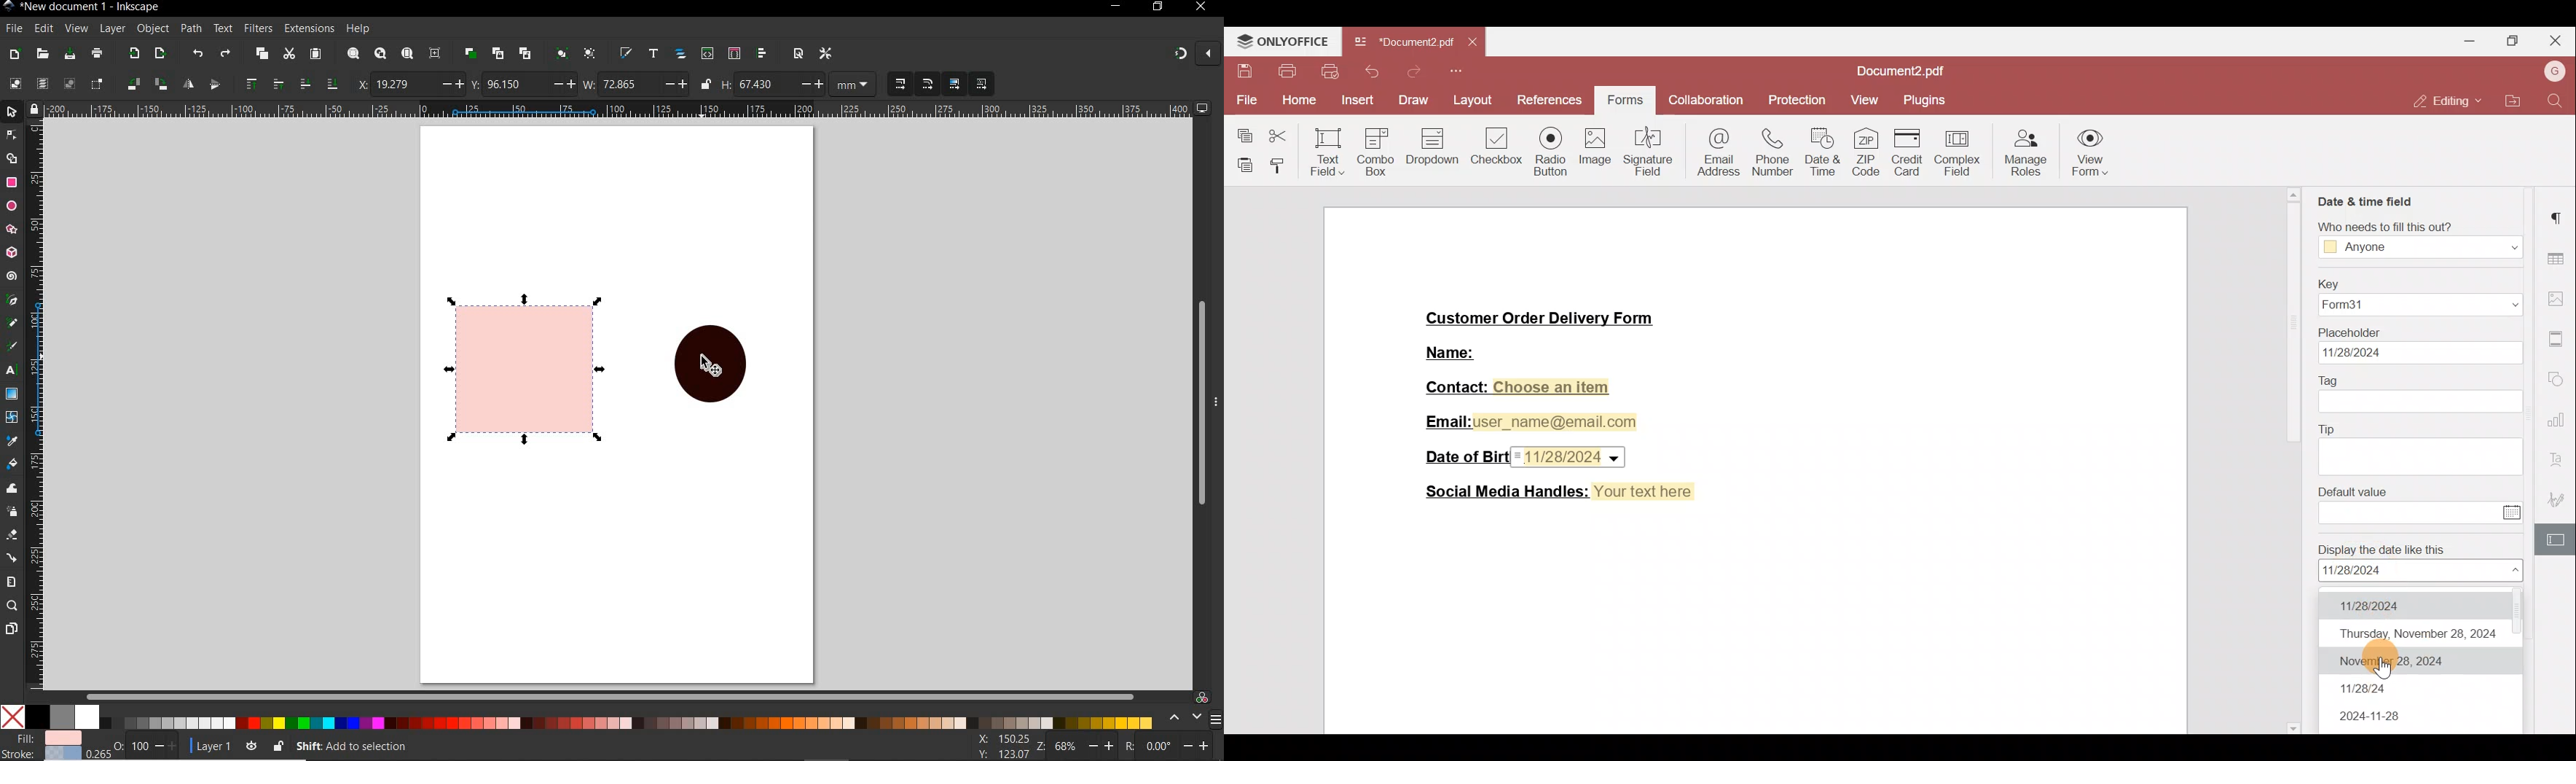  Describe the element at coordinates (315, 54) in the screenshot. I see `paste` at that location.